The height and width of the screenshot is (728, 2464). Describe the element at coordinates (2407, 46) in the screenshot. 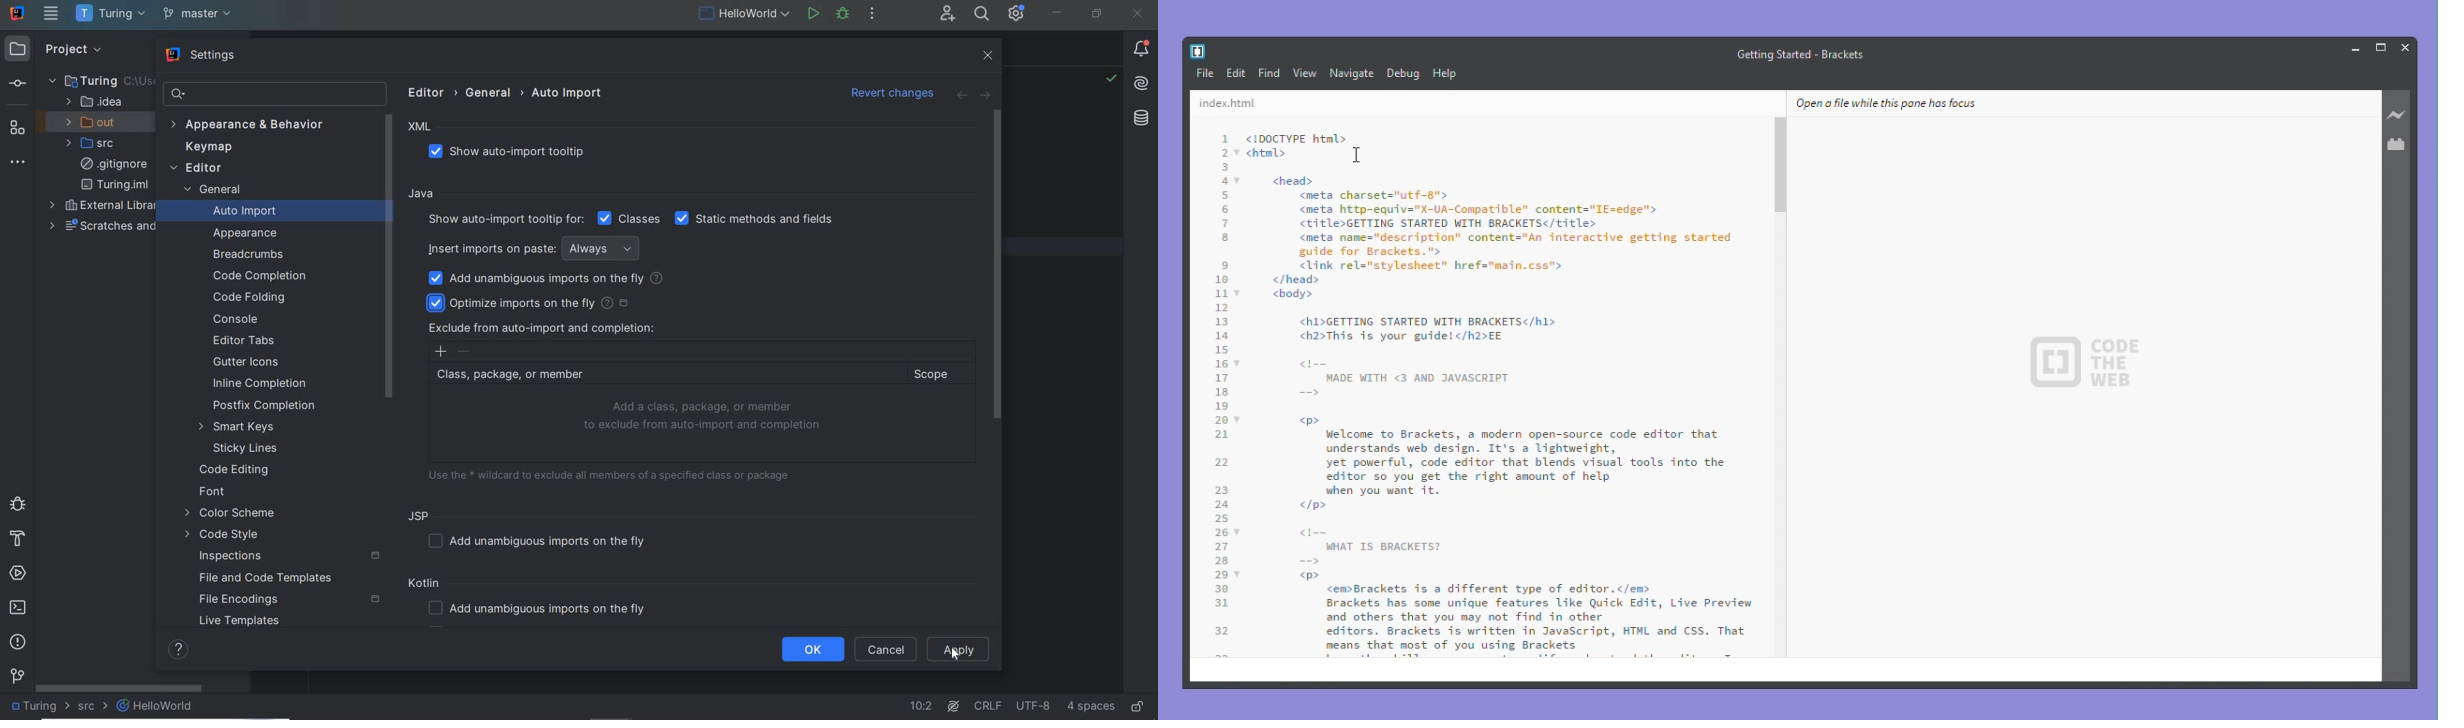

I see `Close` at that location.